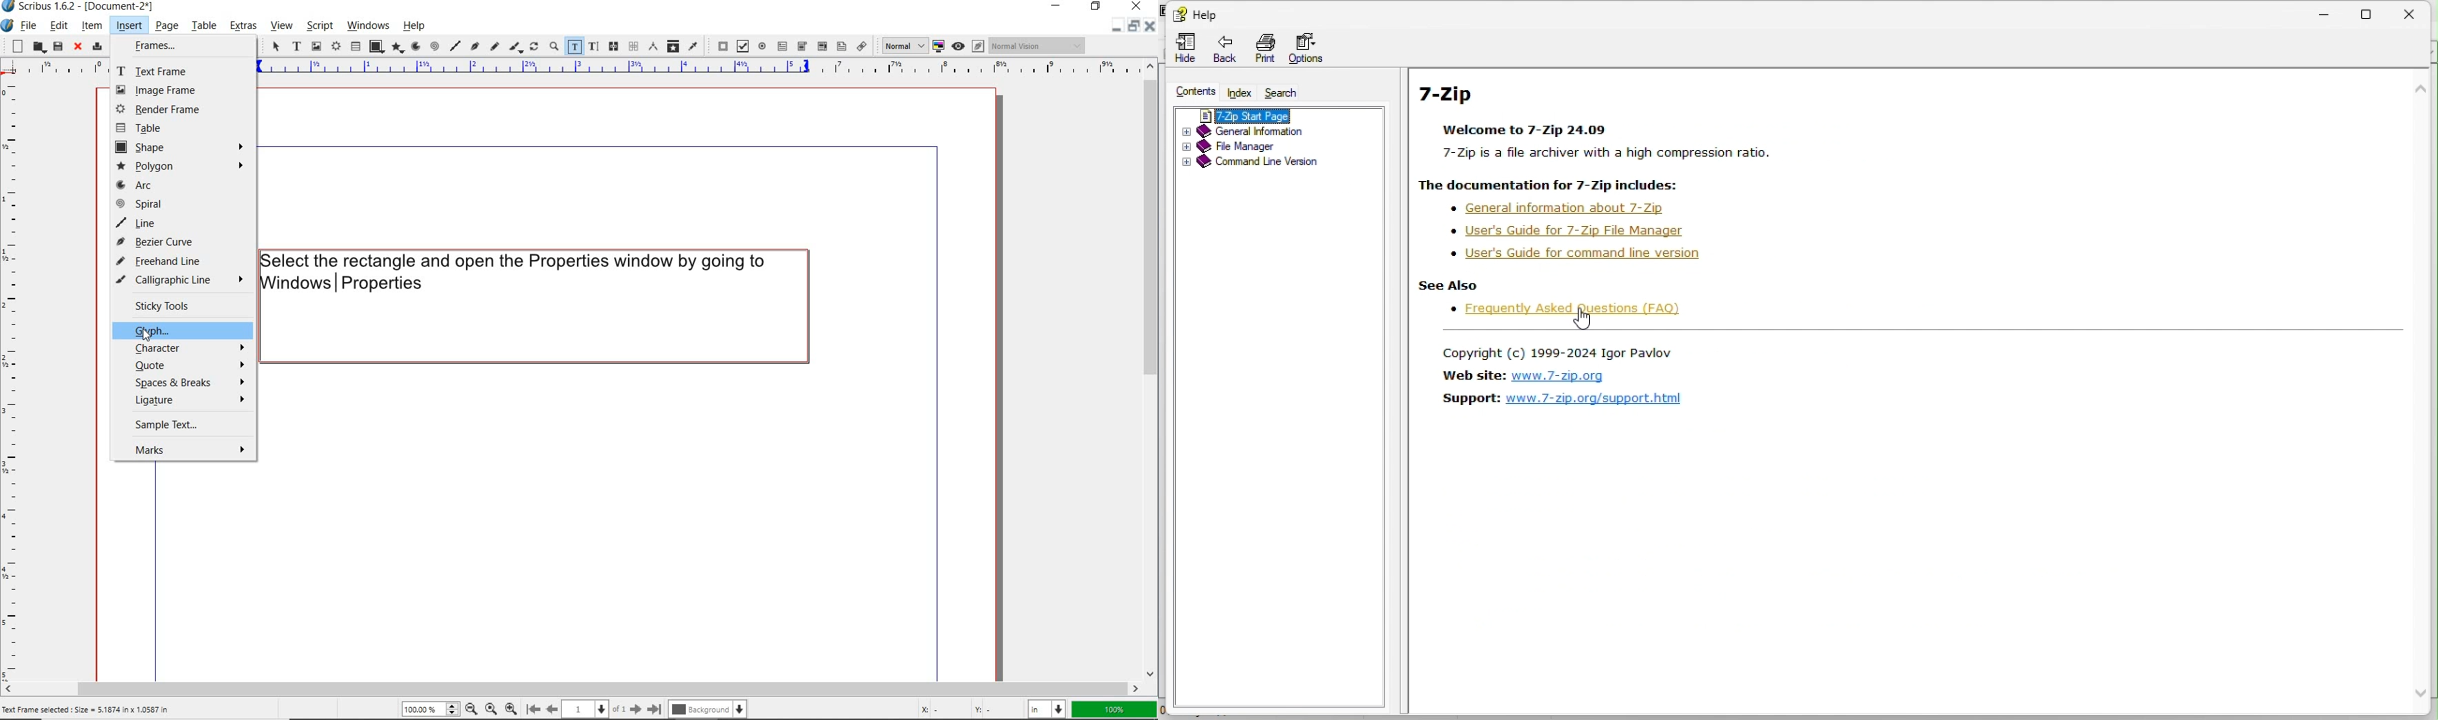 This screenshot has height=728, width=2464. What do you see at coordinates (456, 46) in the screenshot?
I see `line` at bounding box center [456, 46].